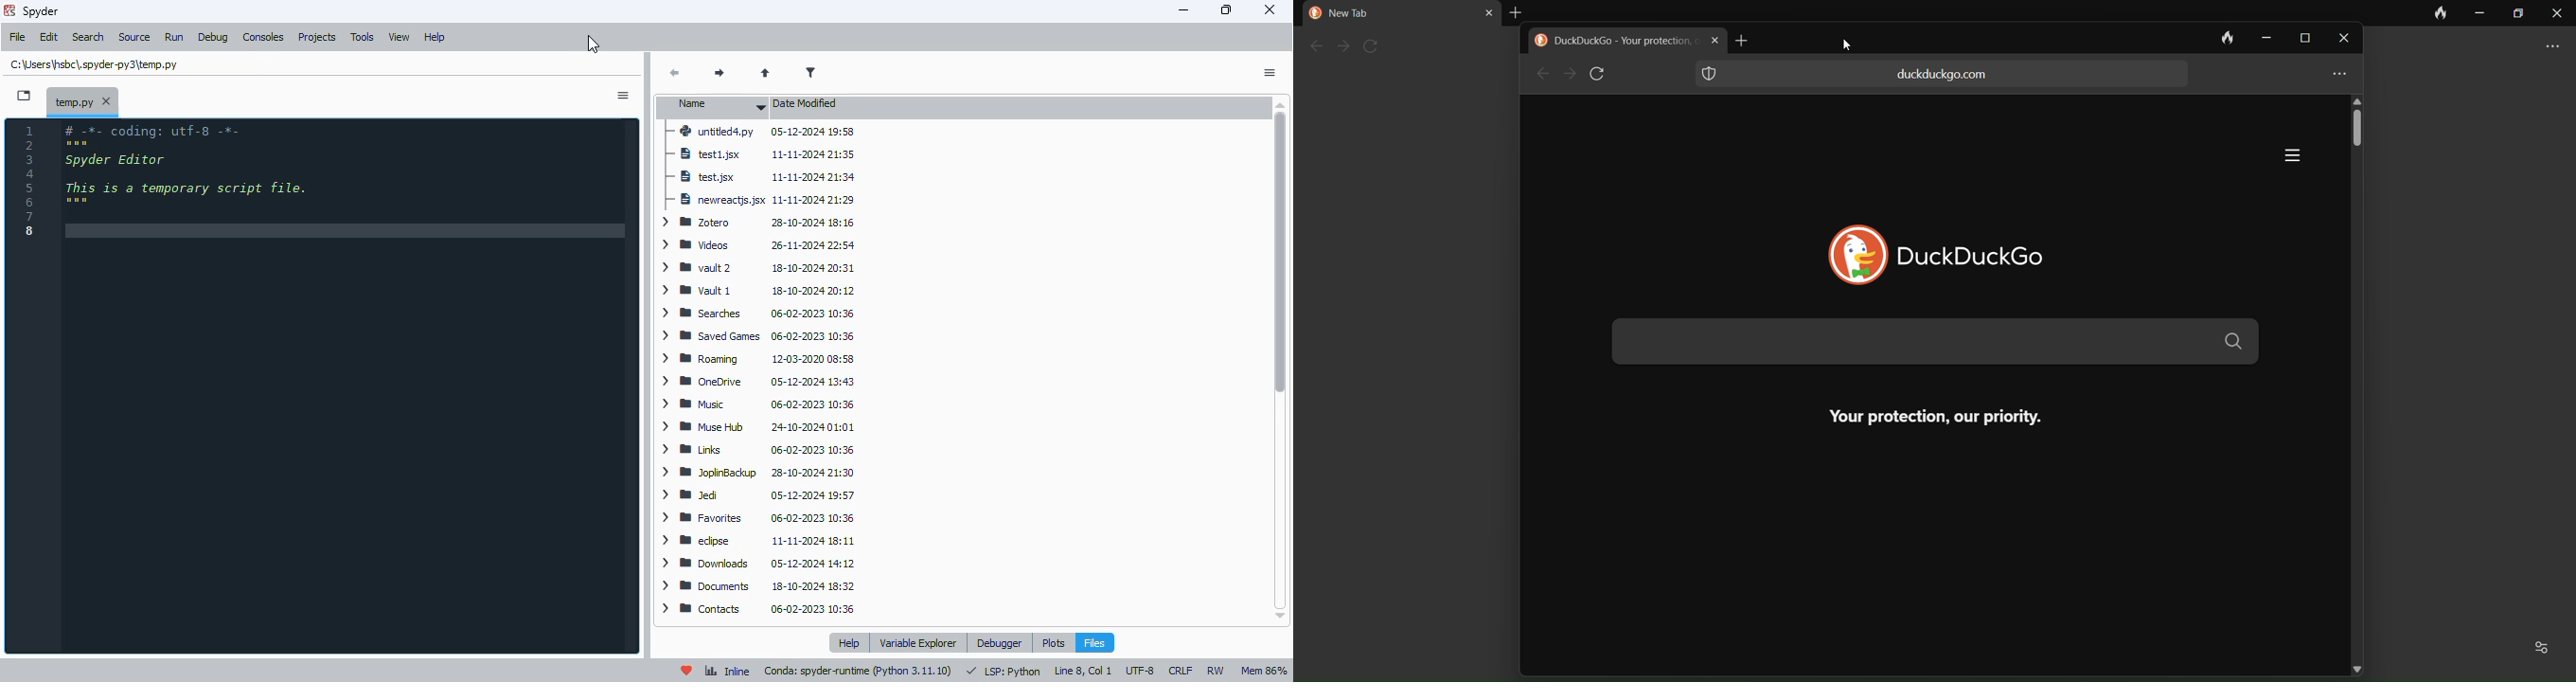  Describe the element at coordinates (727, 672) in the screenshot. I see `inline` at that location.